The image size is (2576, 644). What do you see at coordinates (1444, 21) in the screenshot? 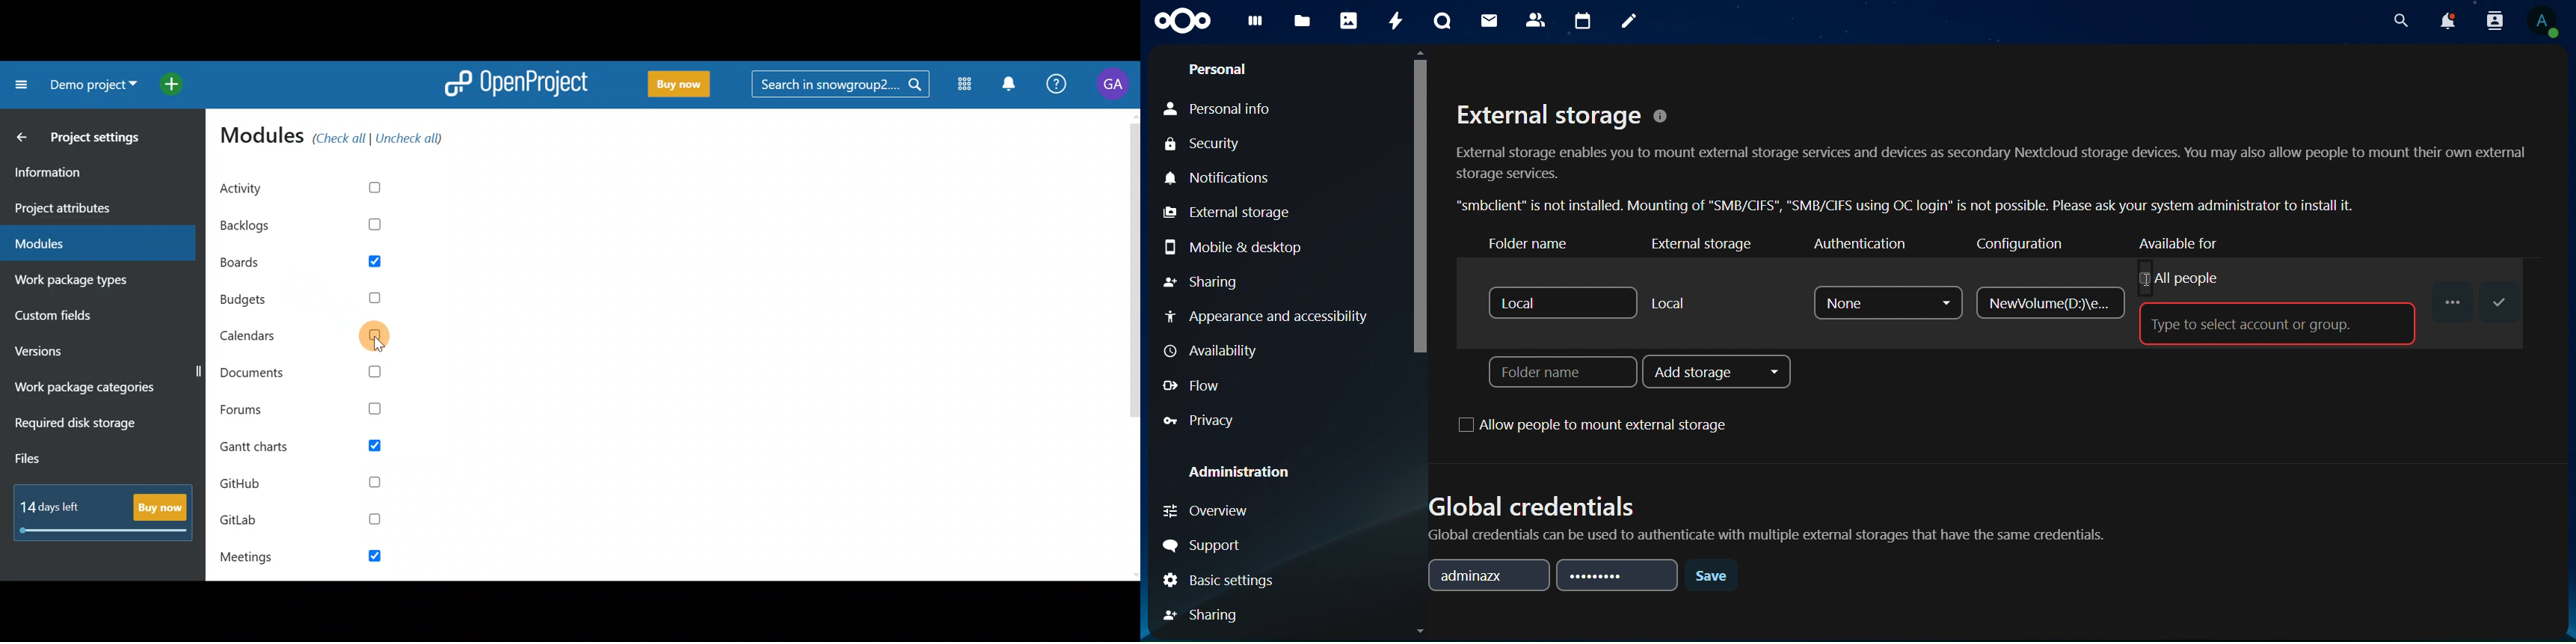
I see `talk` at bounding box center [1444, 21].